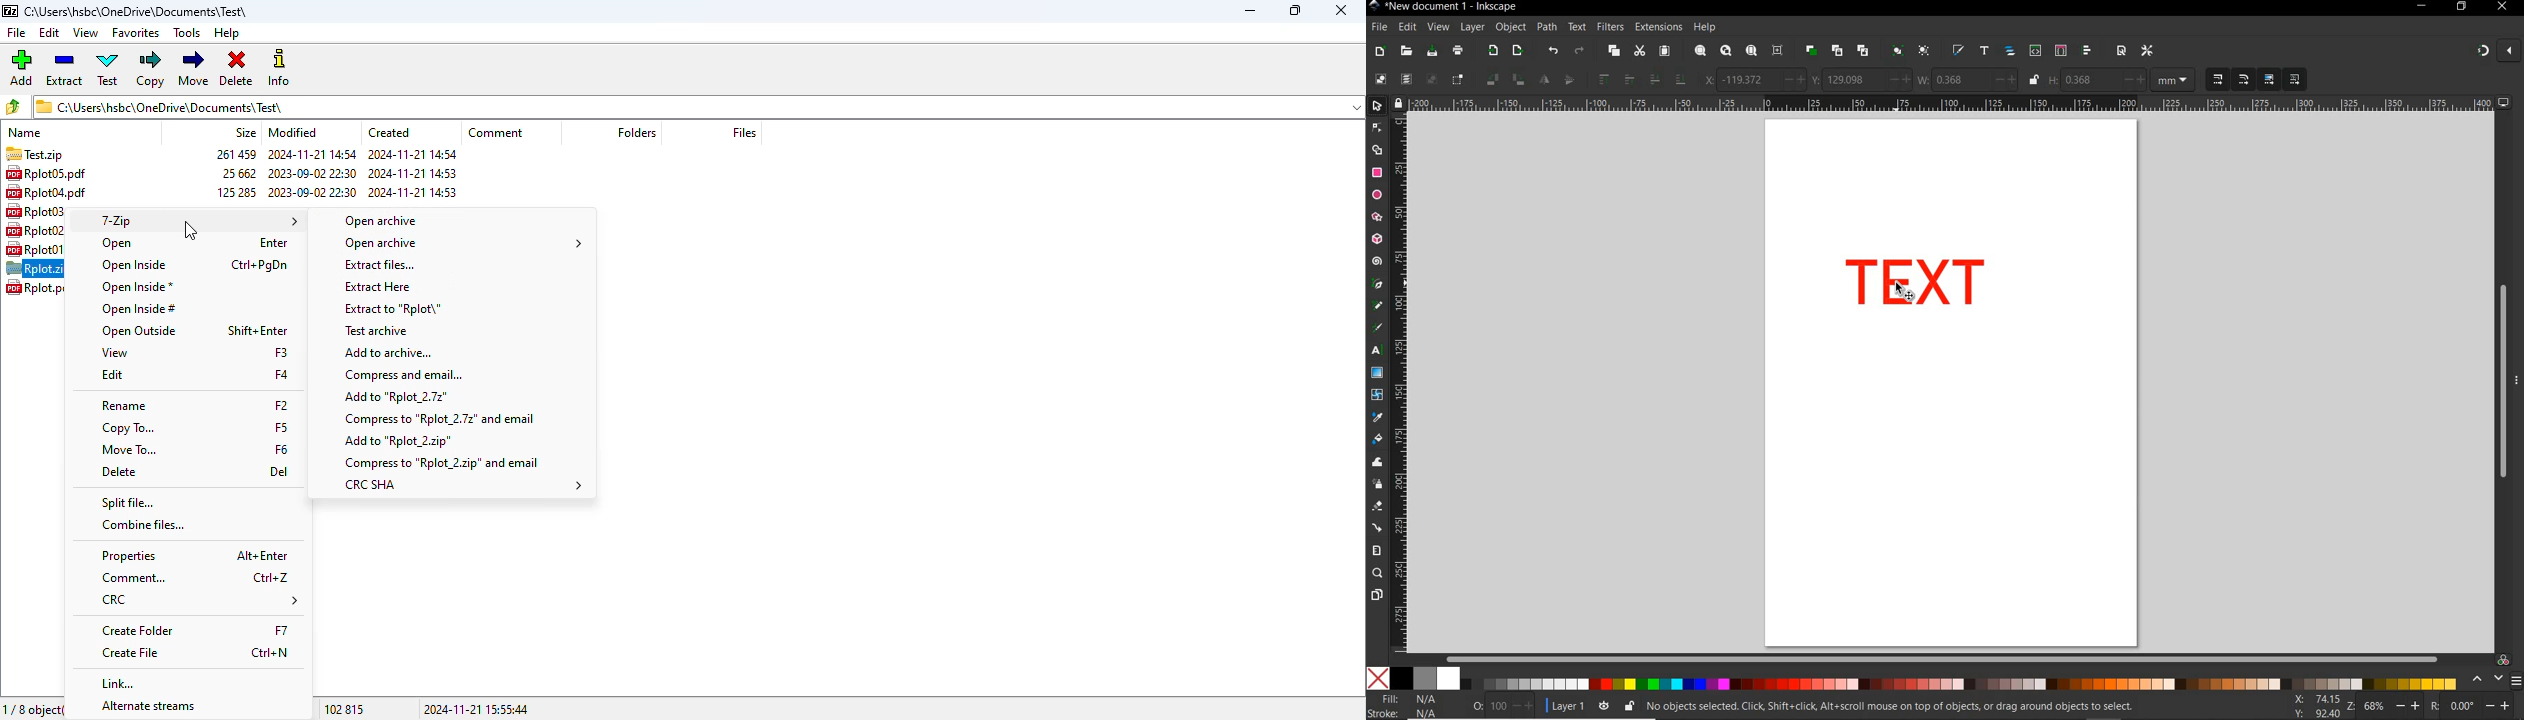 The width and height of the screenshot is (2548, 728). I want to click on open inside#, so click(140, 310).